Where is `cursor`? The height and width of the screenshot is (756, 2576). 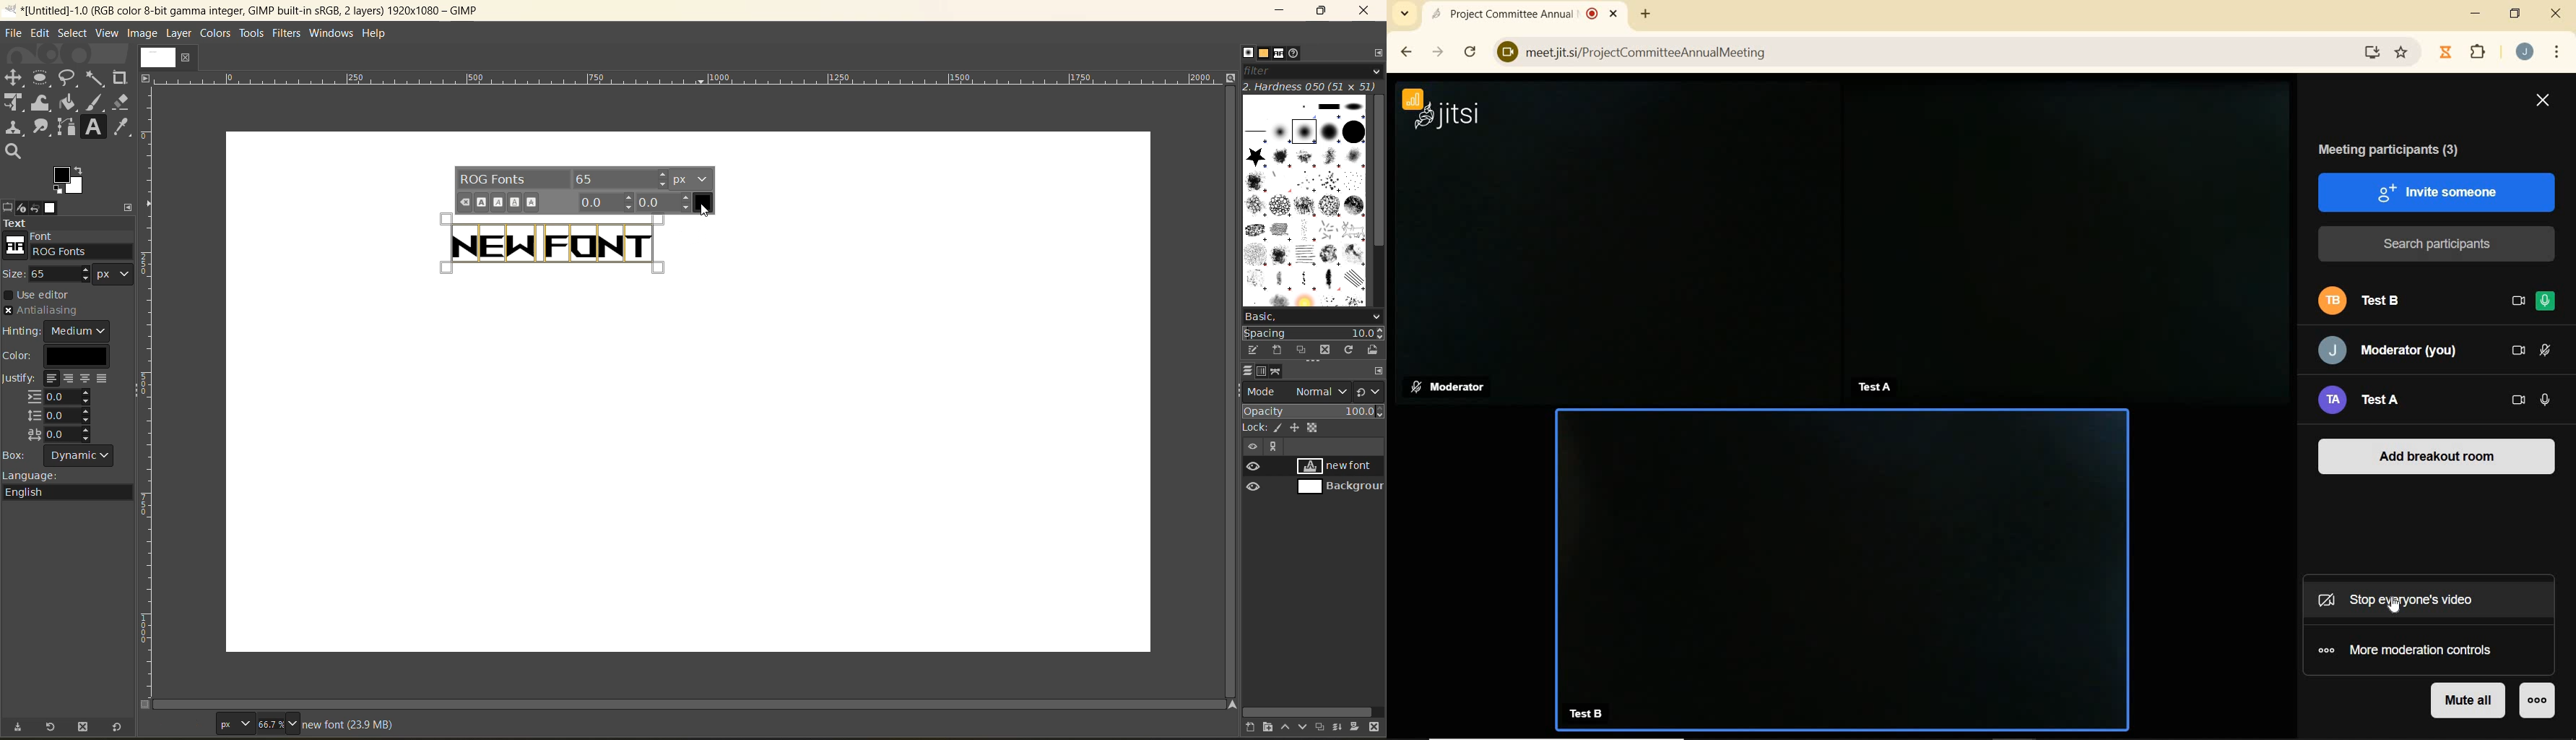 cursor is located at coordinates (708, 212).